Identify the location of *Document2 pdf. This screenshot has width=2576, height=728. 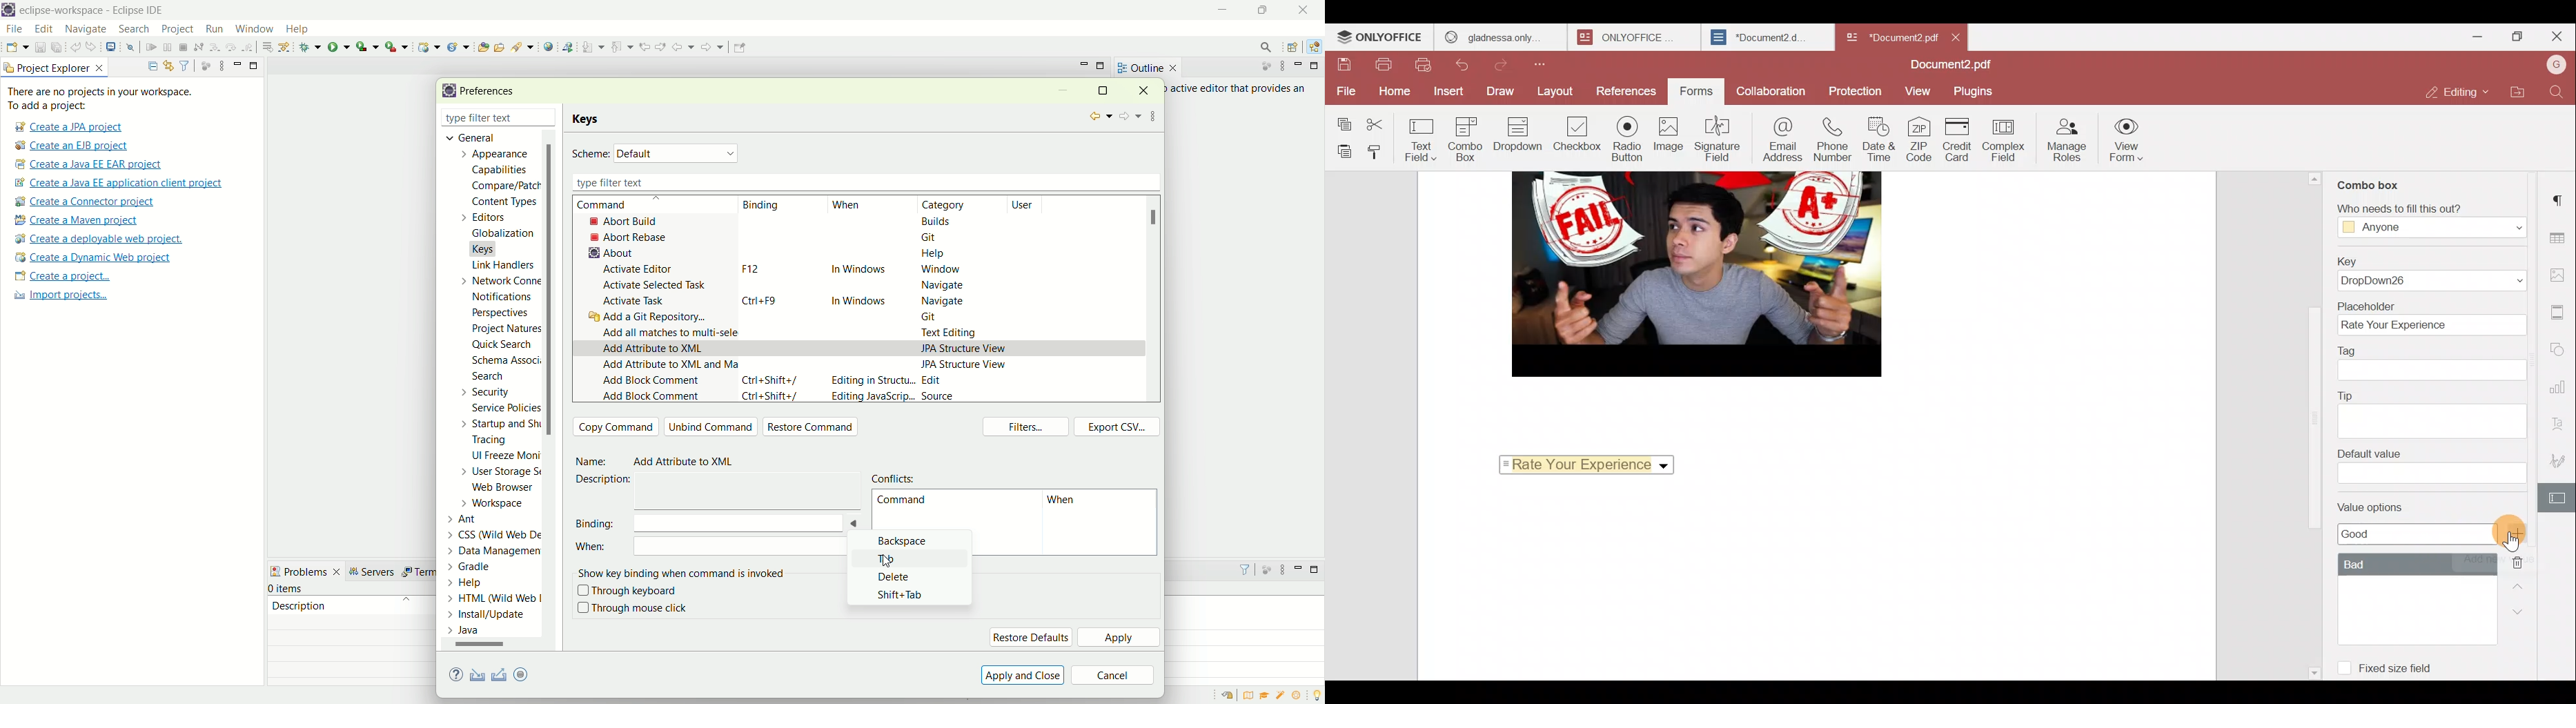
(1891, 36).